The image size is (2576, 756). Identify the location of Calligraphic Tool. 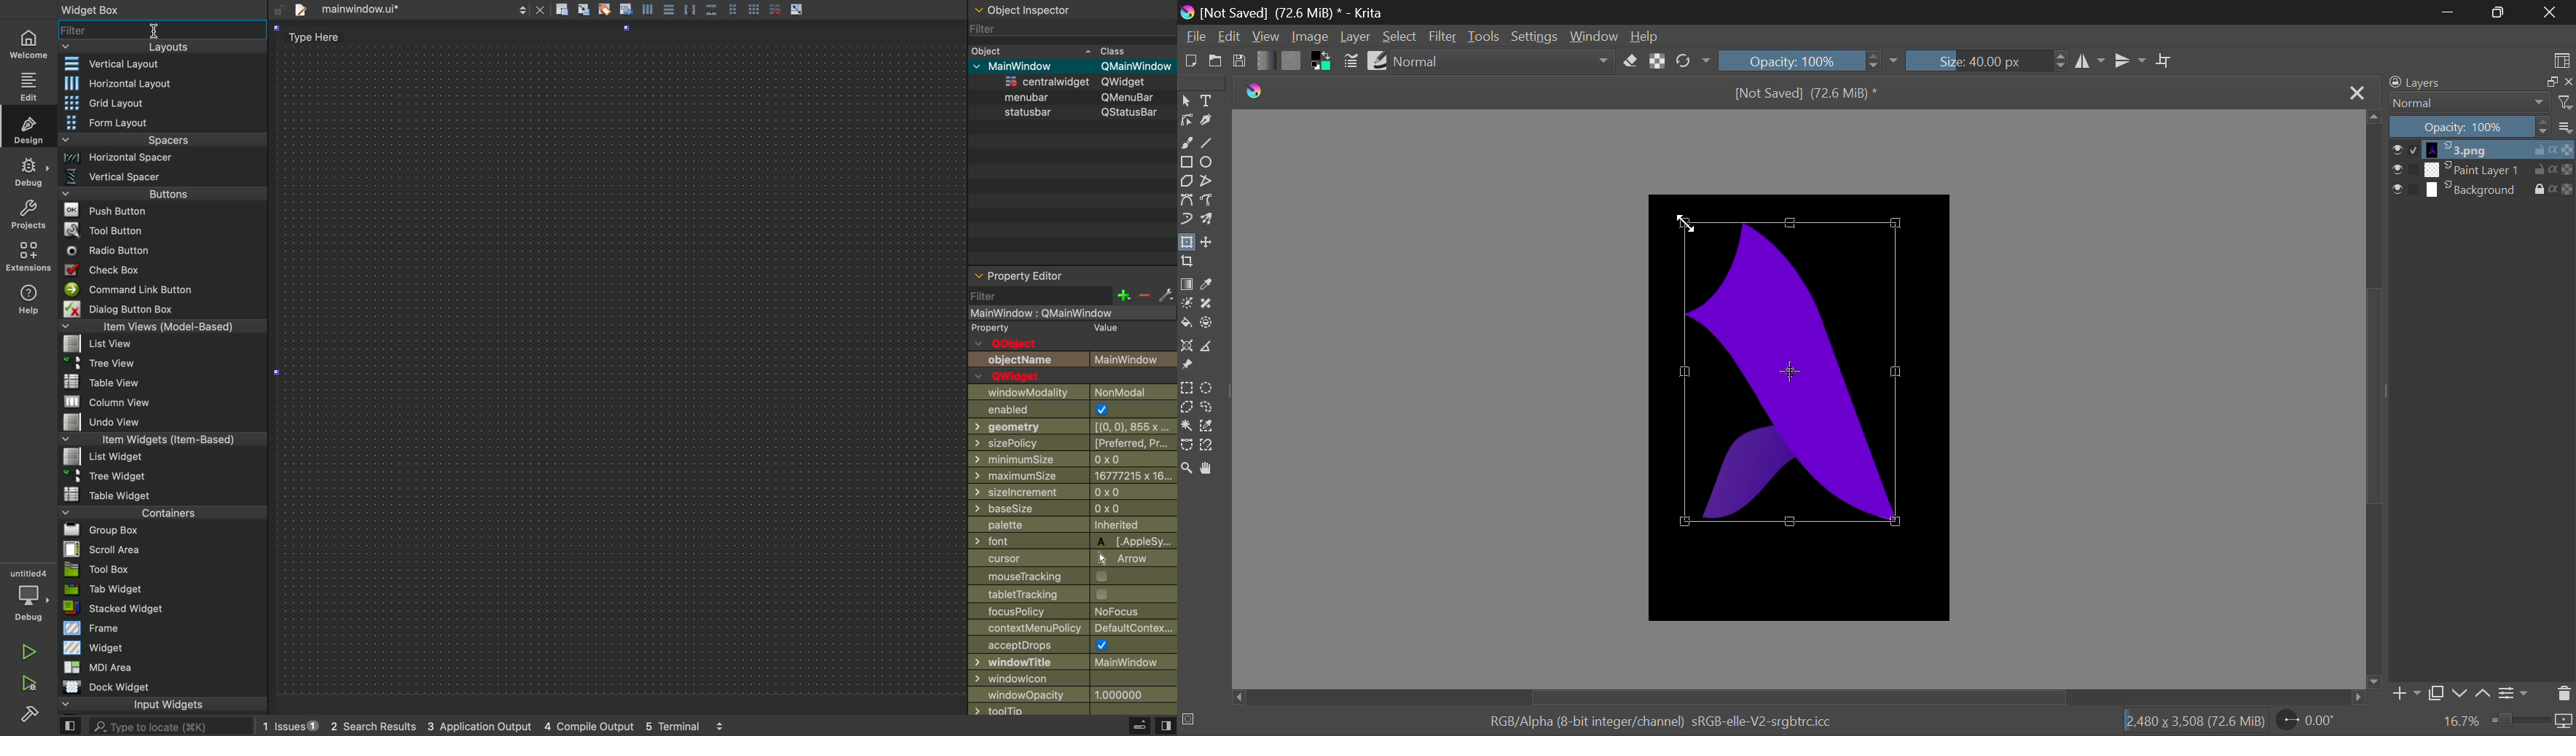
(1209, 124).